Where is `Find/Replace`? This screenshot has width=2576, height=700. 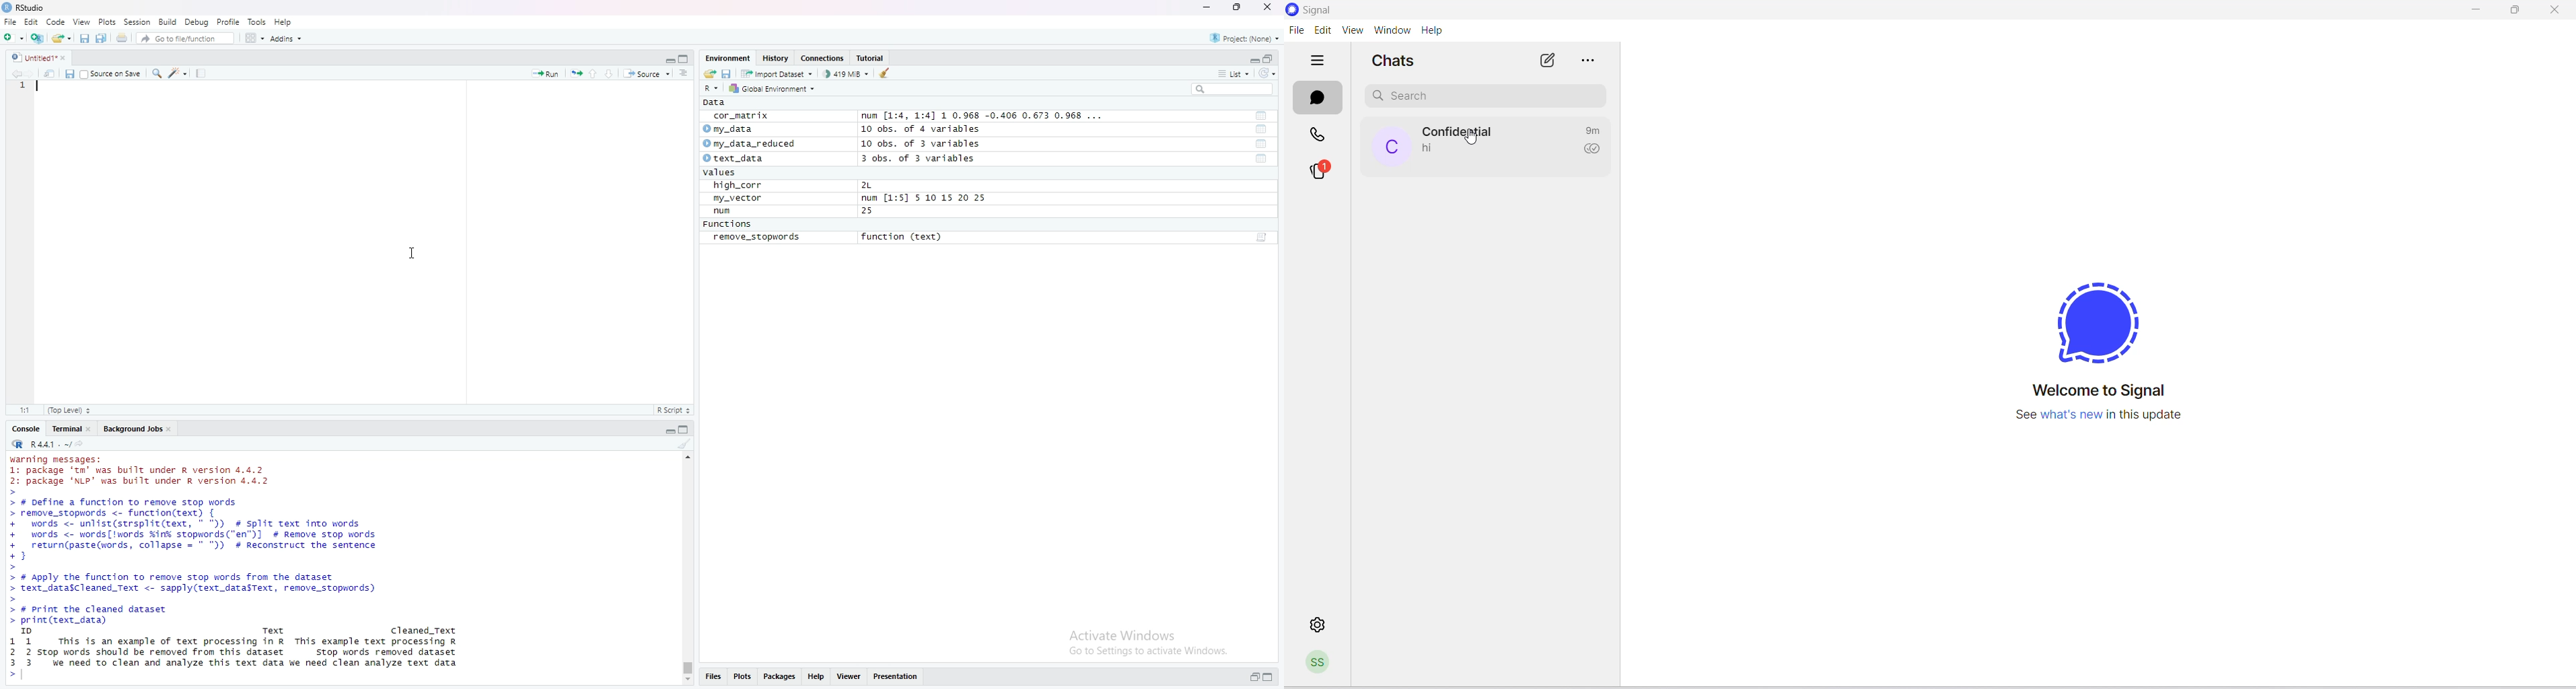 Find/Replace is located at coordinates (158, 75).